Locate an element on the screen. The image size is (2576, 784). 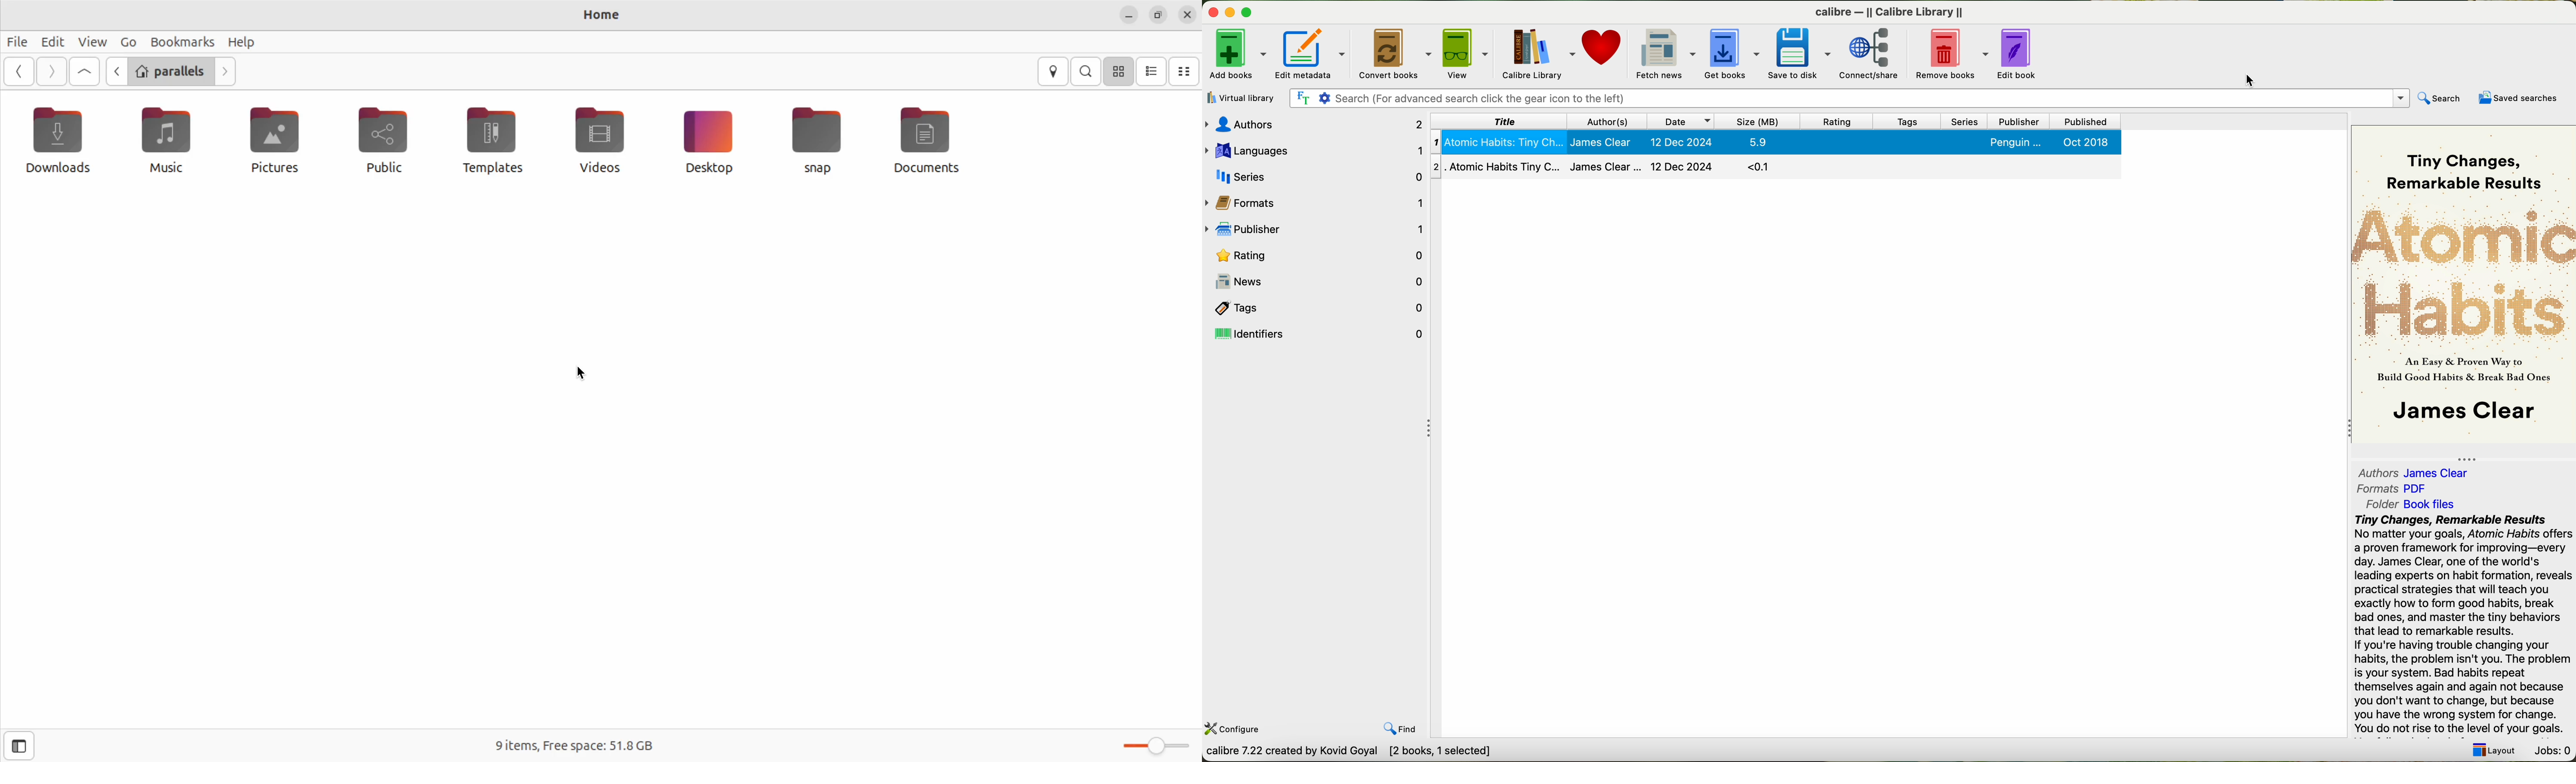
toggle bar is located at coordinates (1156, 749).